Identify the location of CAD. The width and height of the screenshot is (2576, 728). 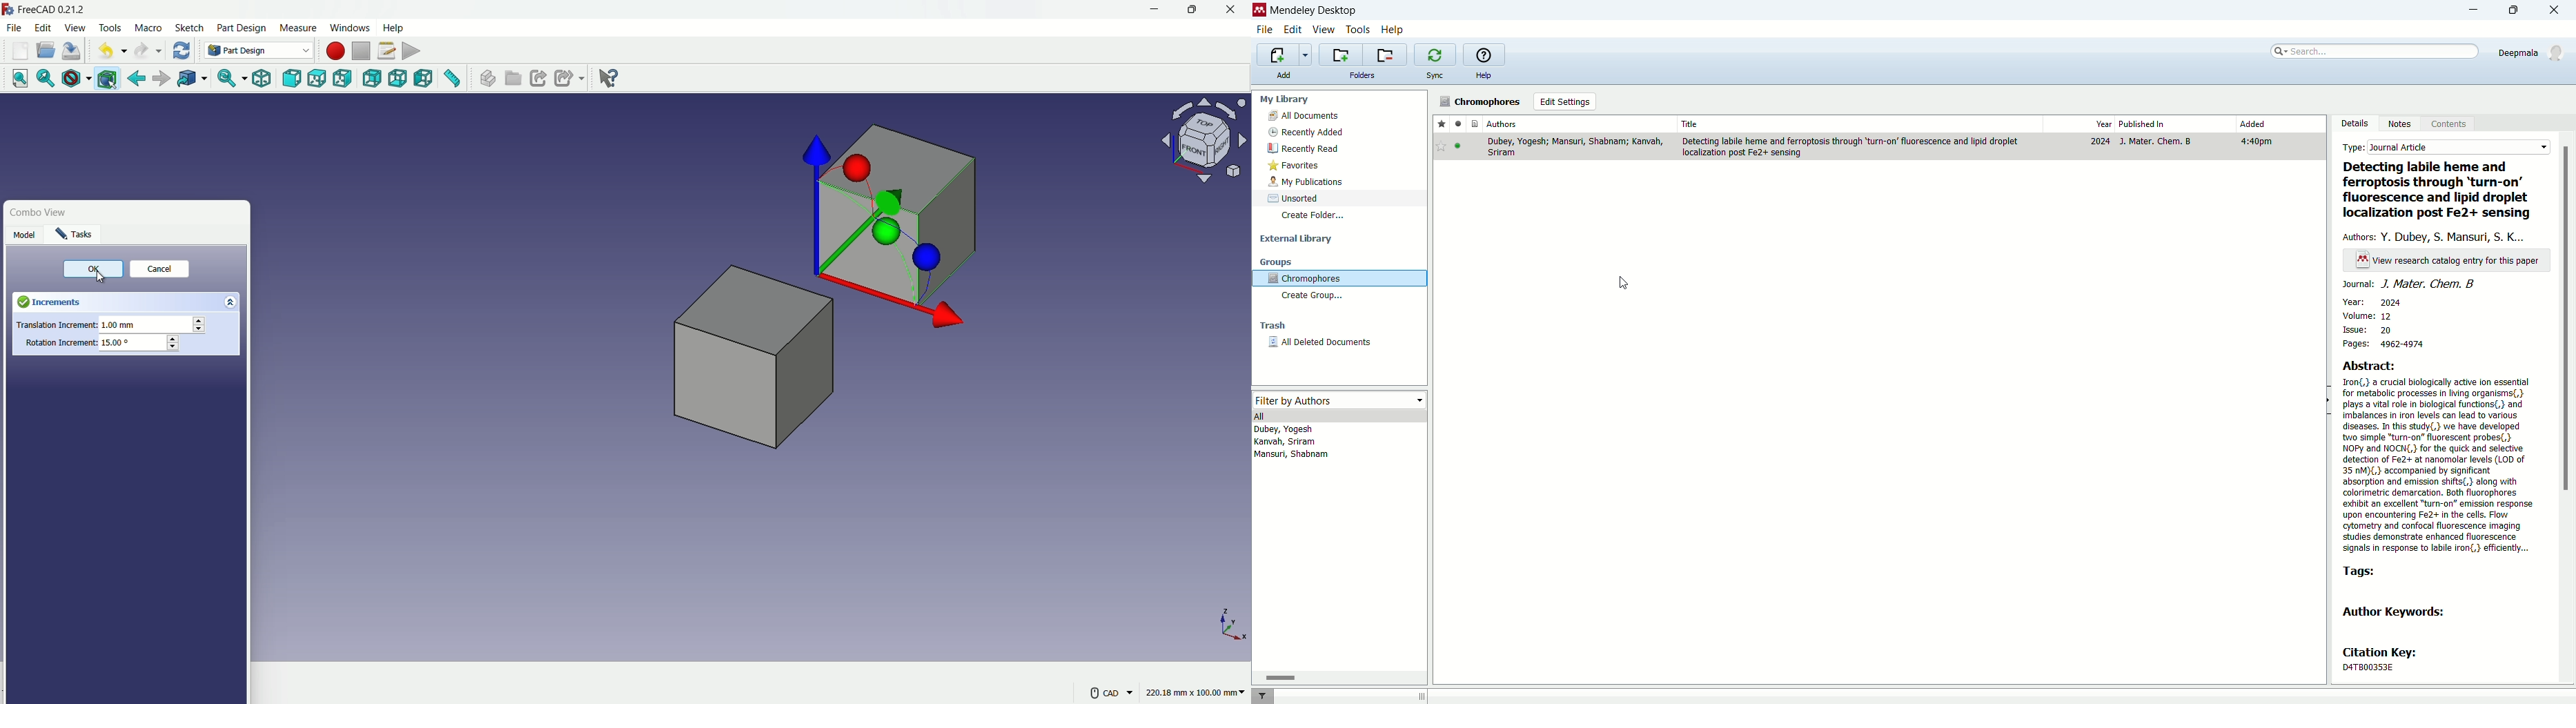
(1110, 692).